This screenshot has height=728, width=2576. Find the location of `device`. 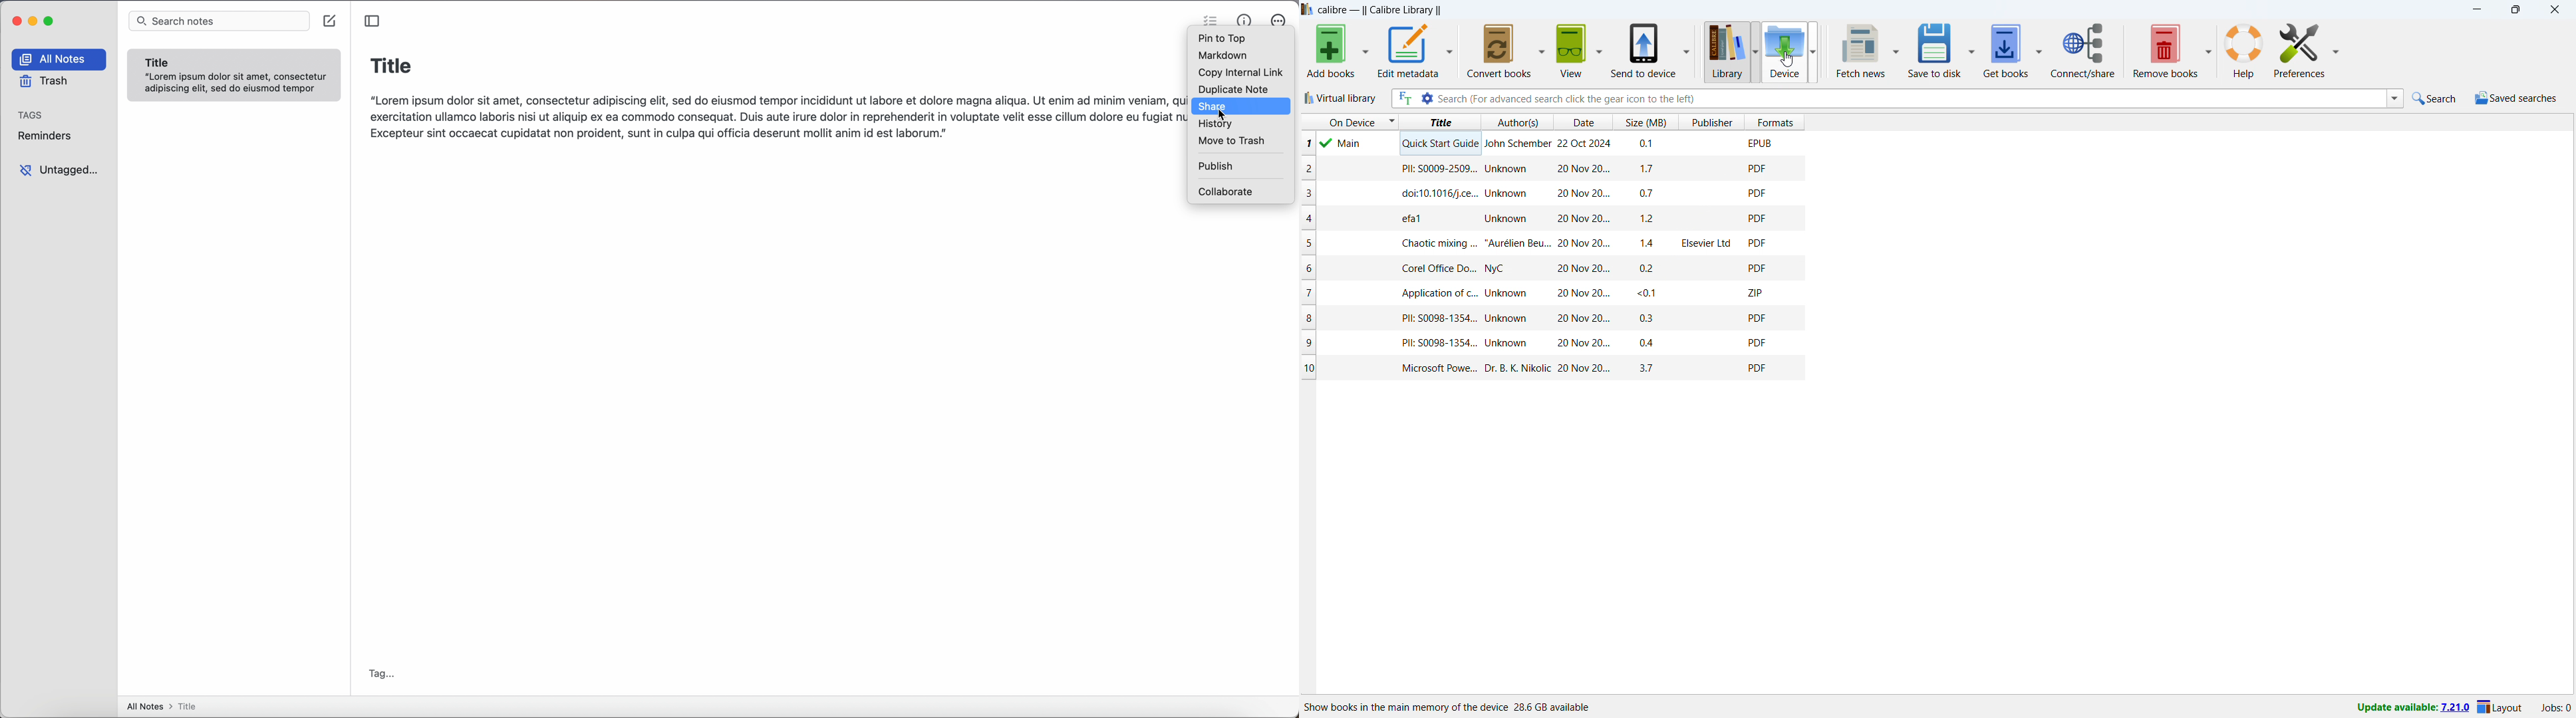

device is located at coordinates (1784, 53).